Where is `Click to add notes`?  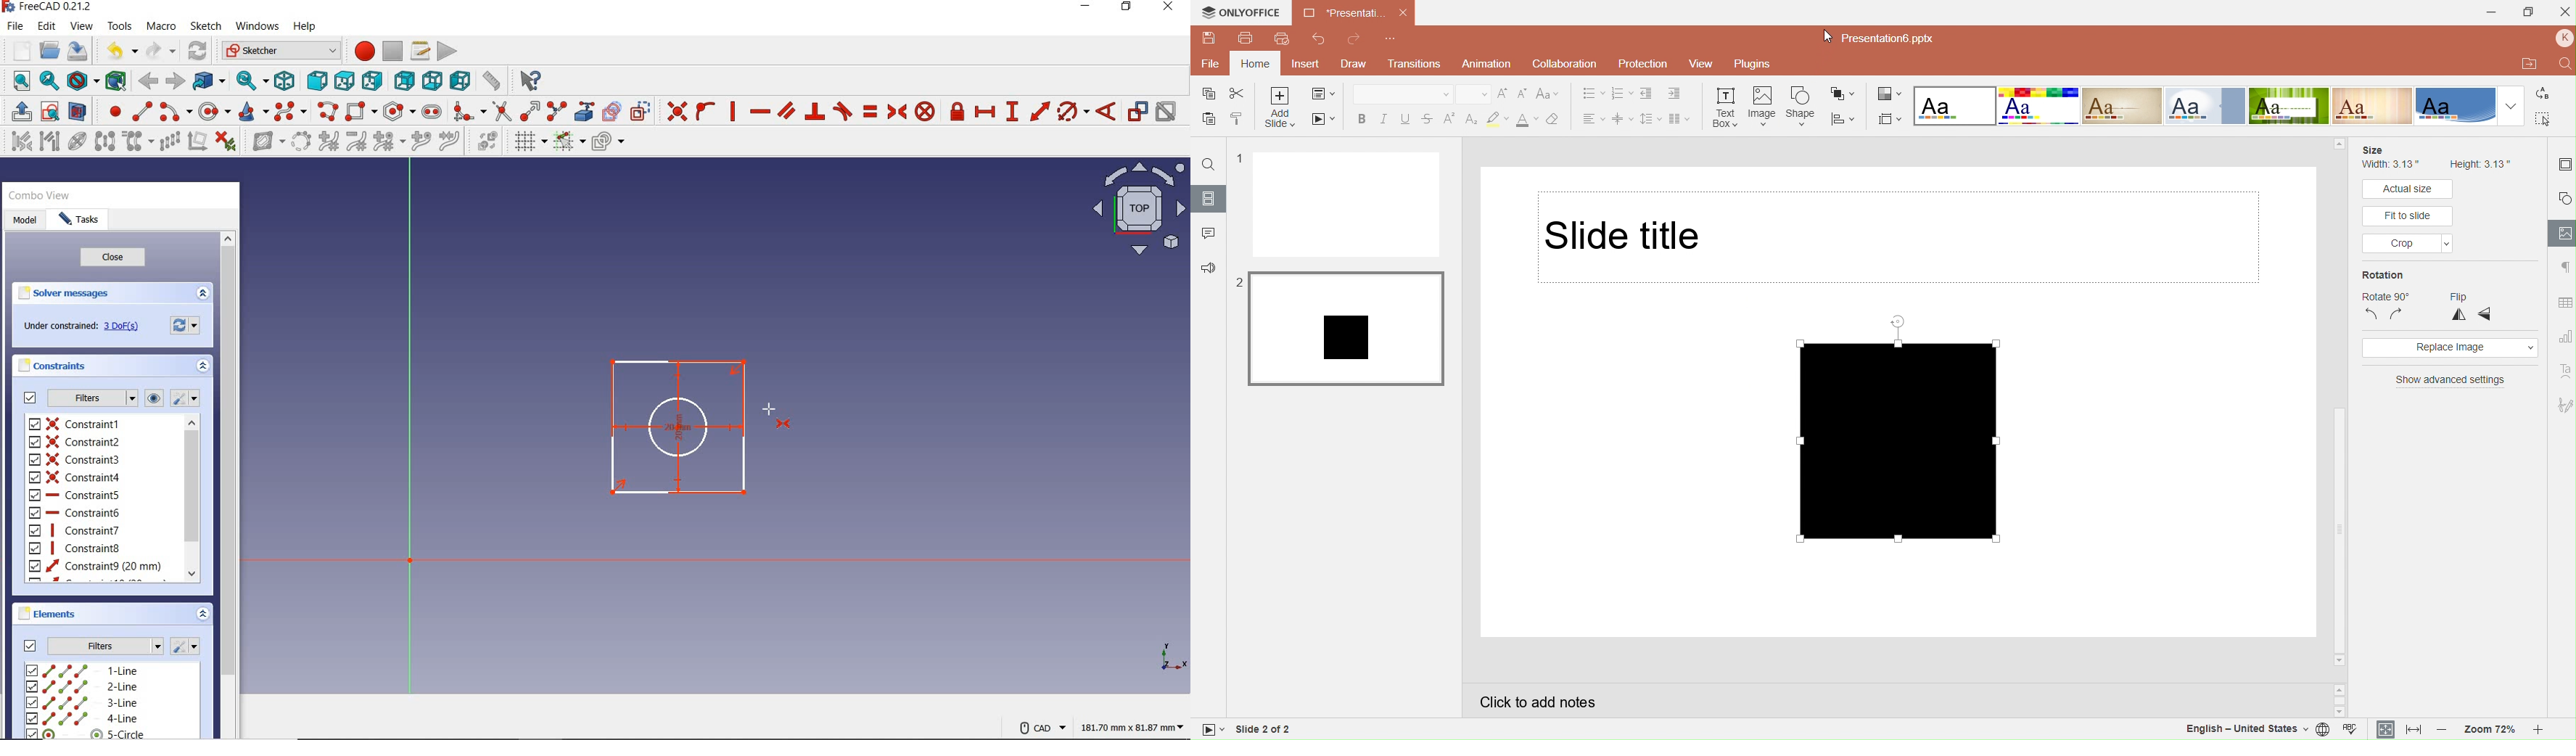
Click to add notes is located at coordinates (1890, 700).